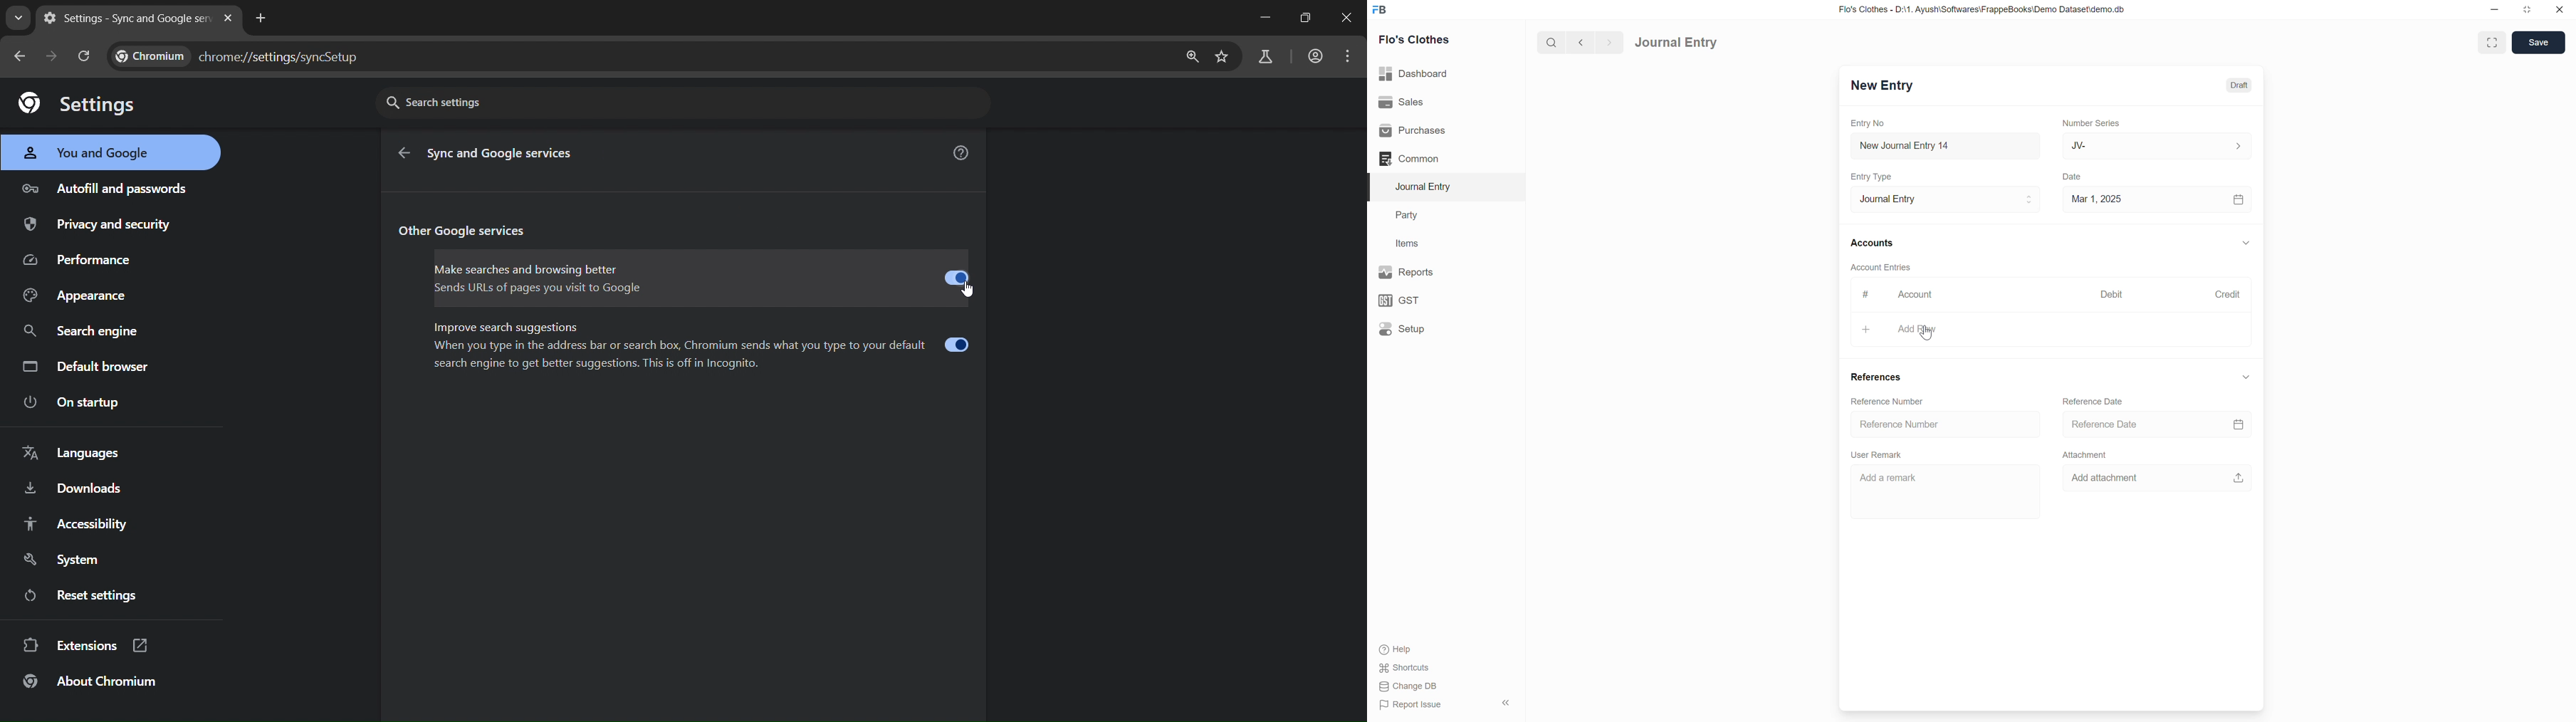  What do you see at coordinates (1401, 101) in the screenshot?
I see `Sales` at bounding box center [1401, 101].